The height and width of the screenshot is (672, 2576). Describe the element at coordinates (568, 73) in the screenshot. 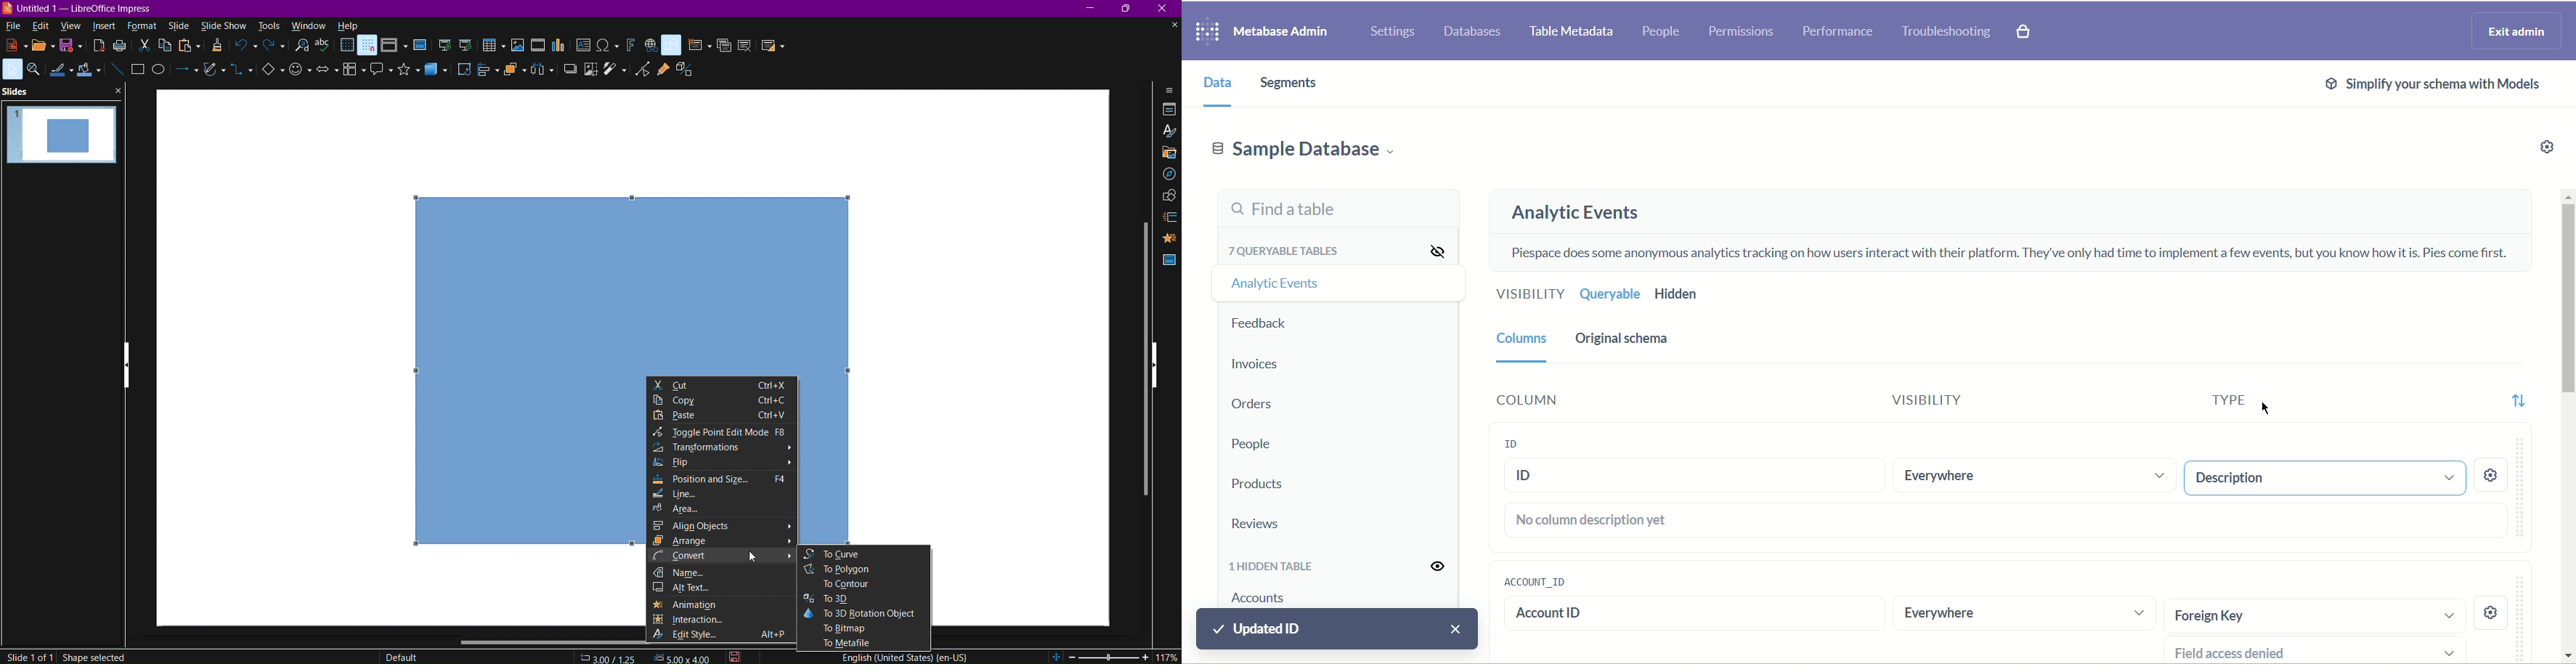

I see `Shadow` at that location.